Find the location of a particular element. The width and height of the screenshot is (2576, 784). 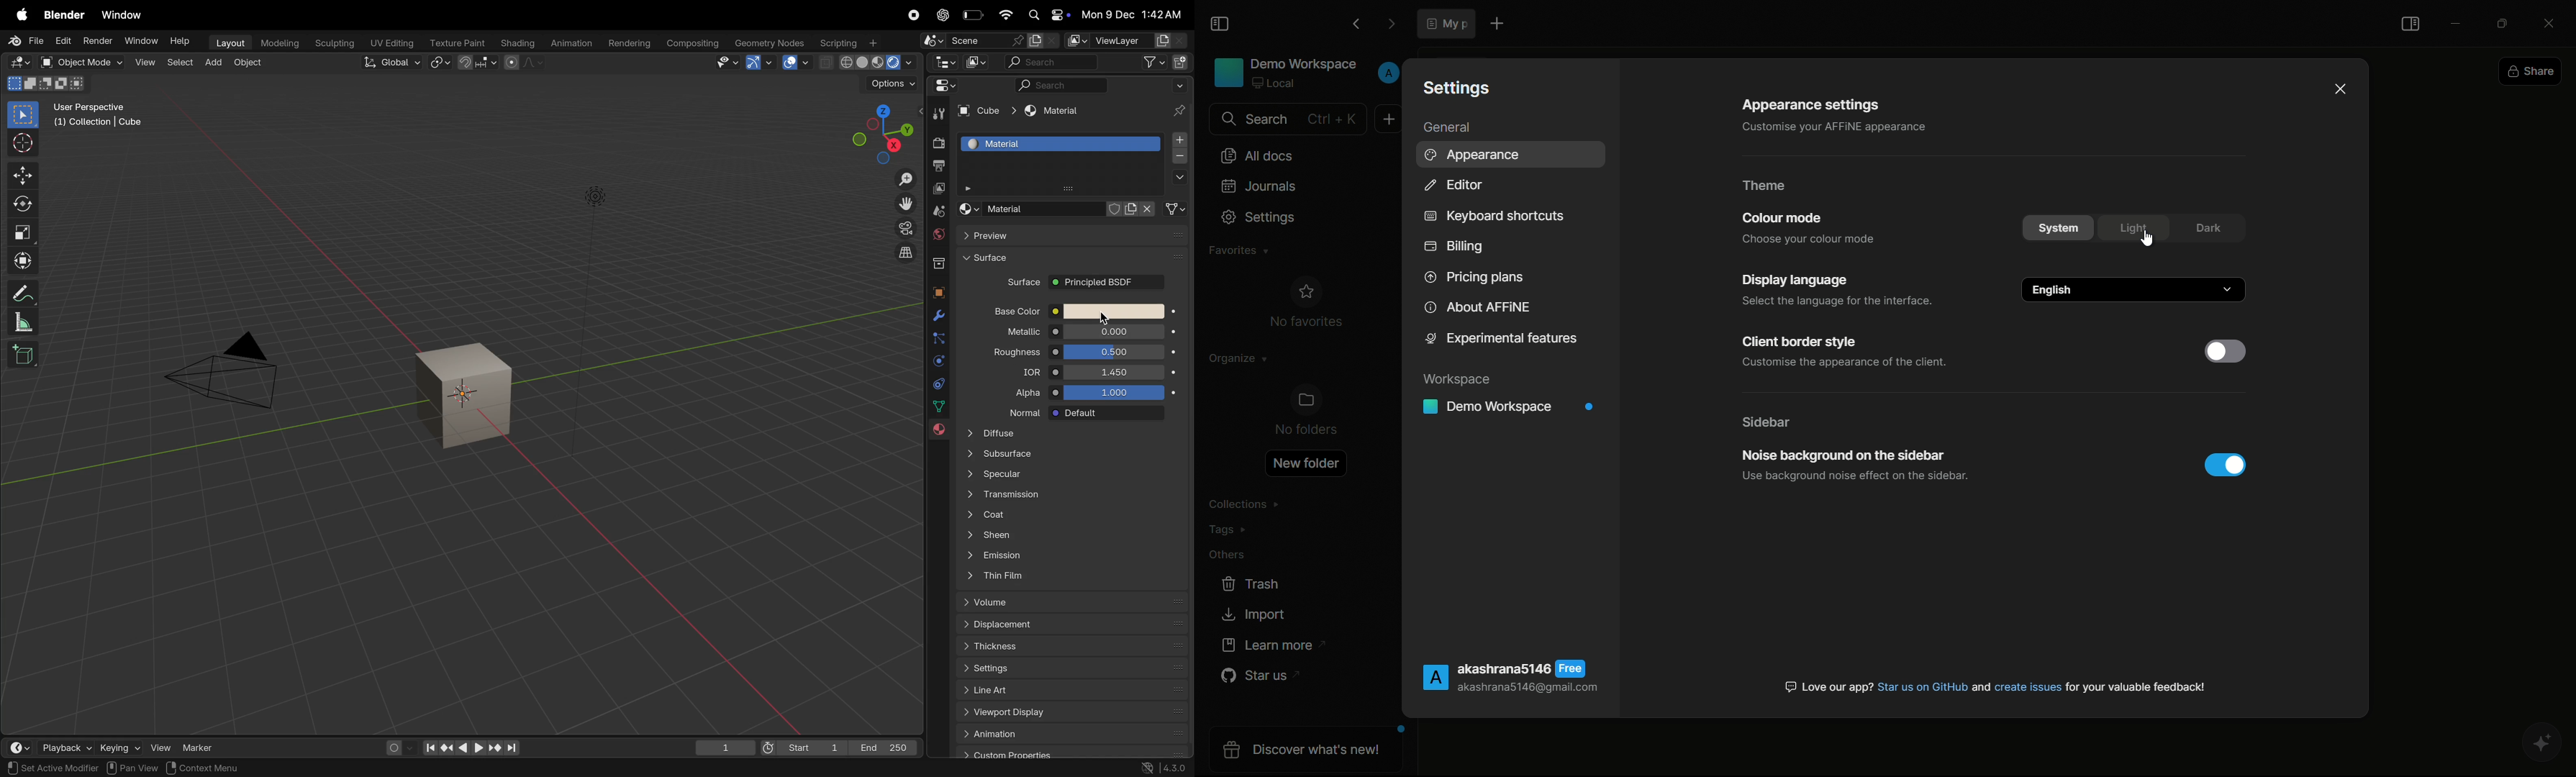

mode is located at coordinates (47, 82).